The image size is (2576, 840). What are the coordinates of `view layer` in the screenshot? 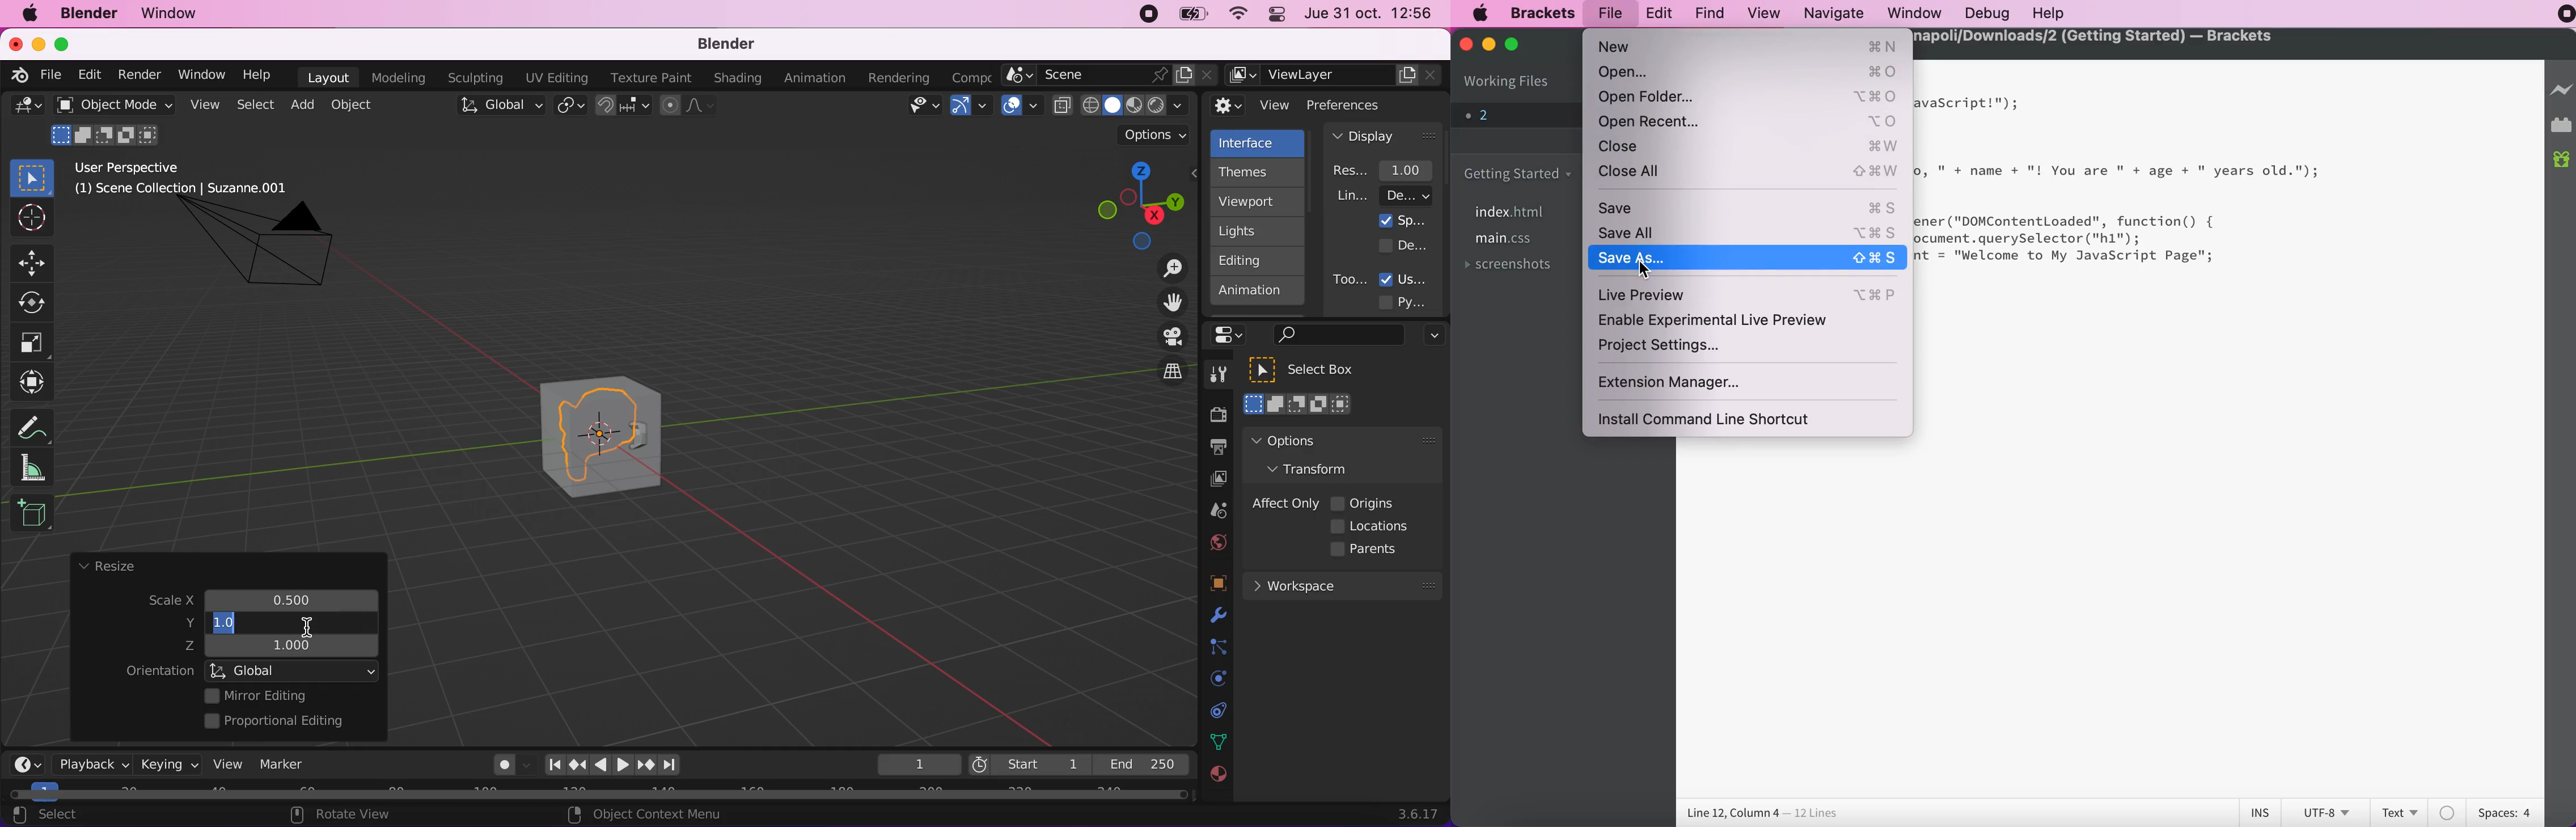 It's located at (1212, 480).